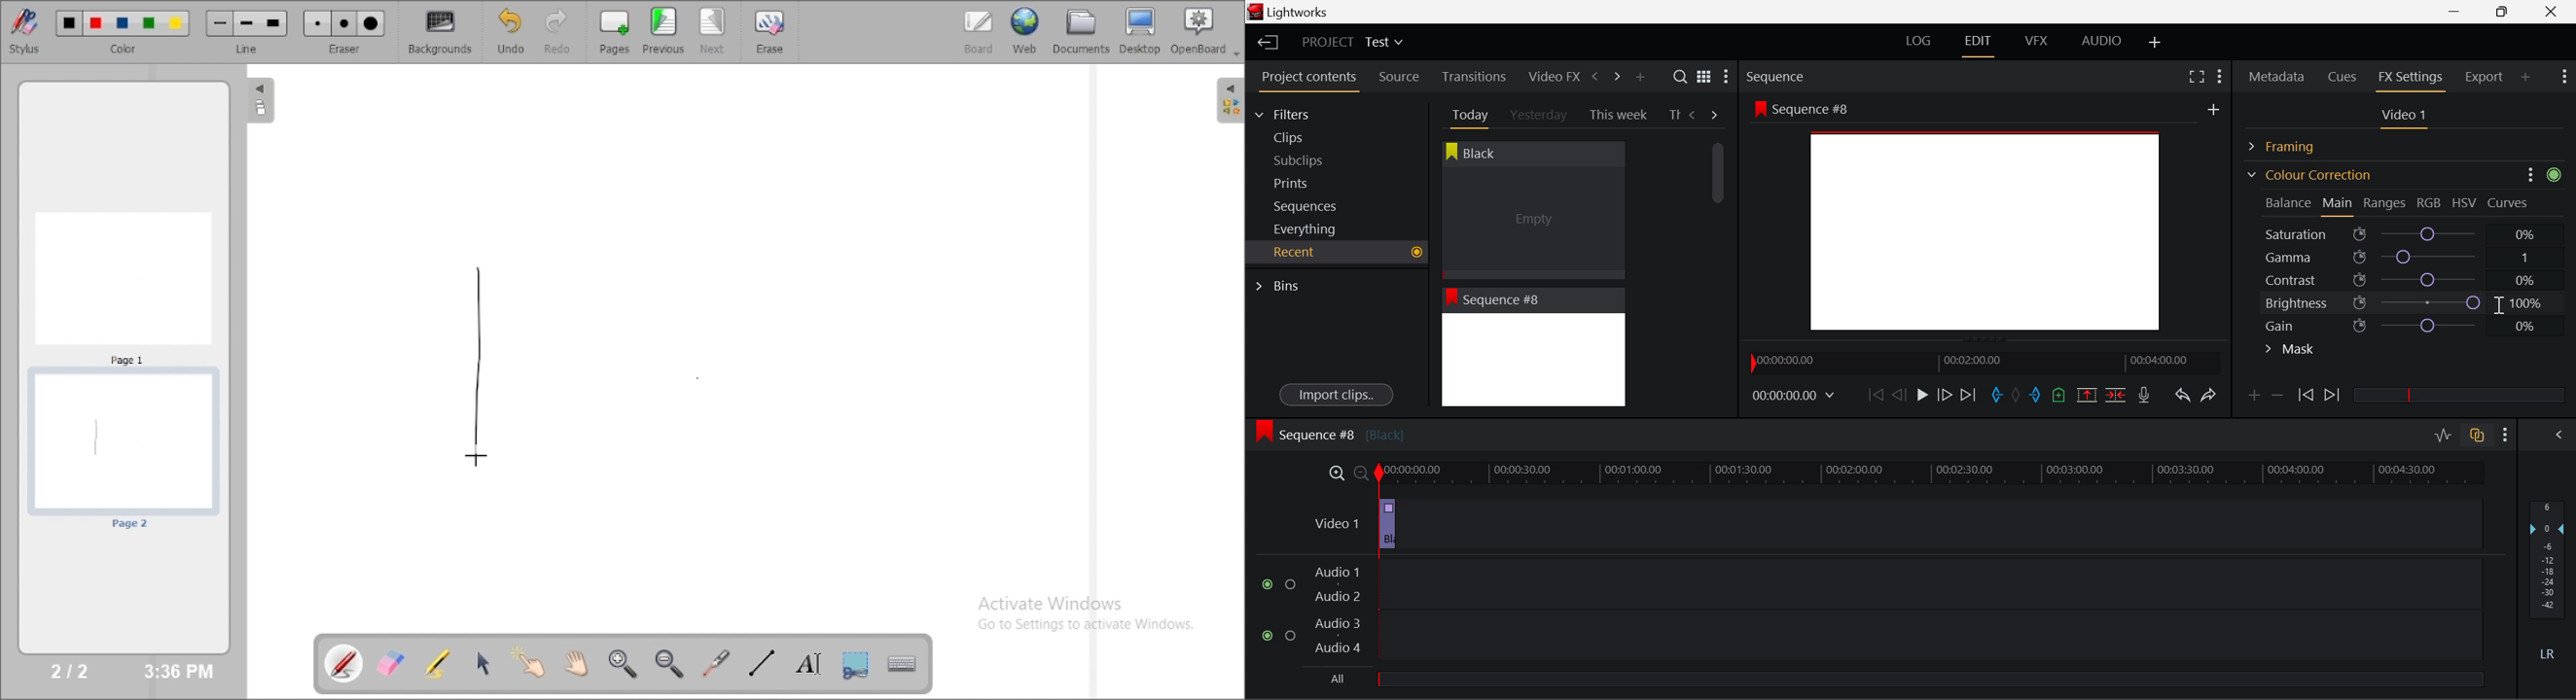 The image size is (2576, 700). What do you see at coordinates (2209, 394) in the screenshot?
I see `Redo` at bounding box center [2209, 394].